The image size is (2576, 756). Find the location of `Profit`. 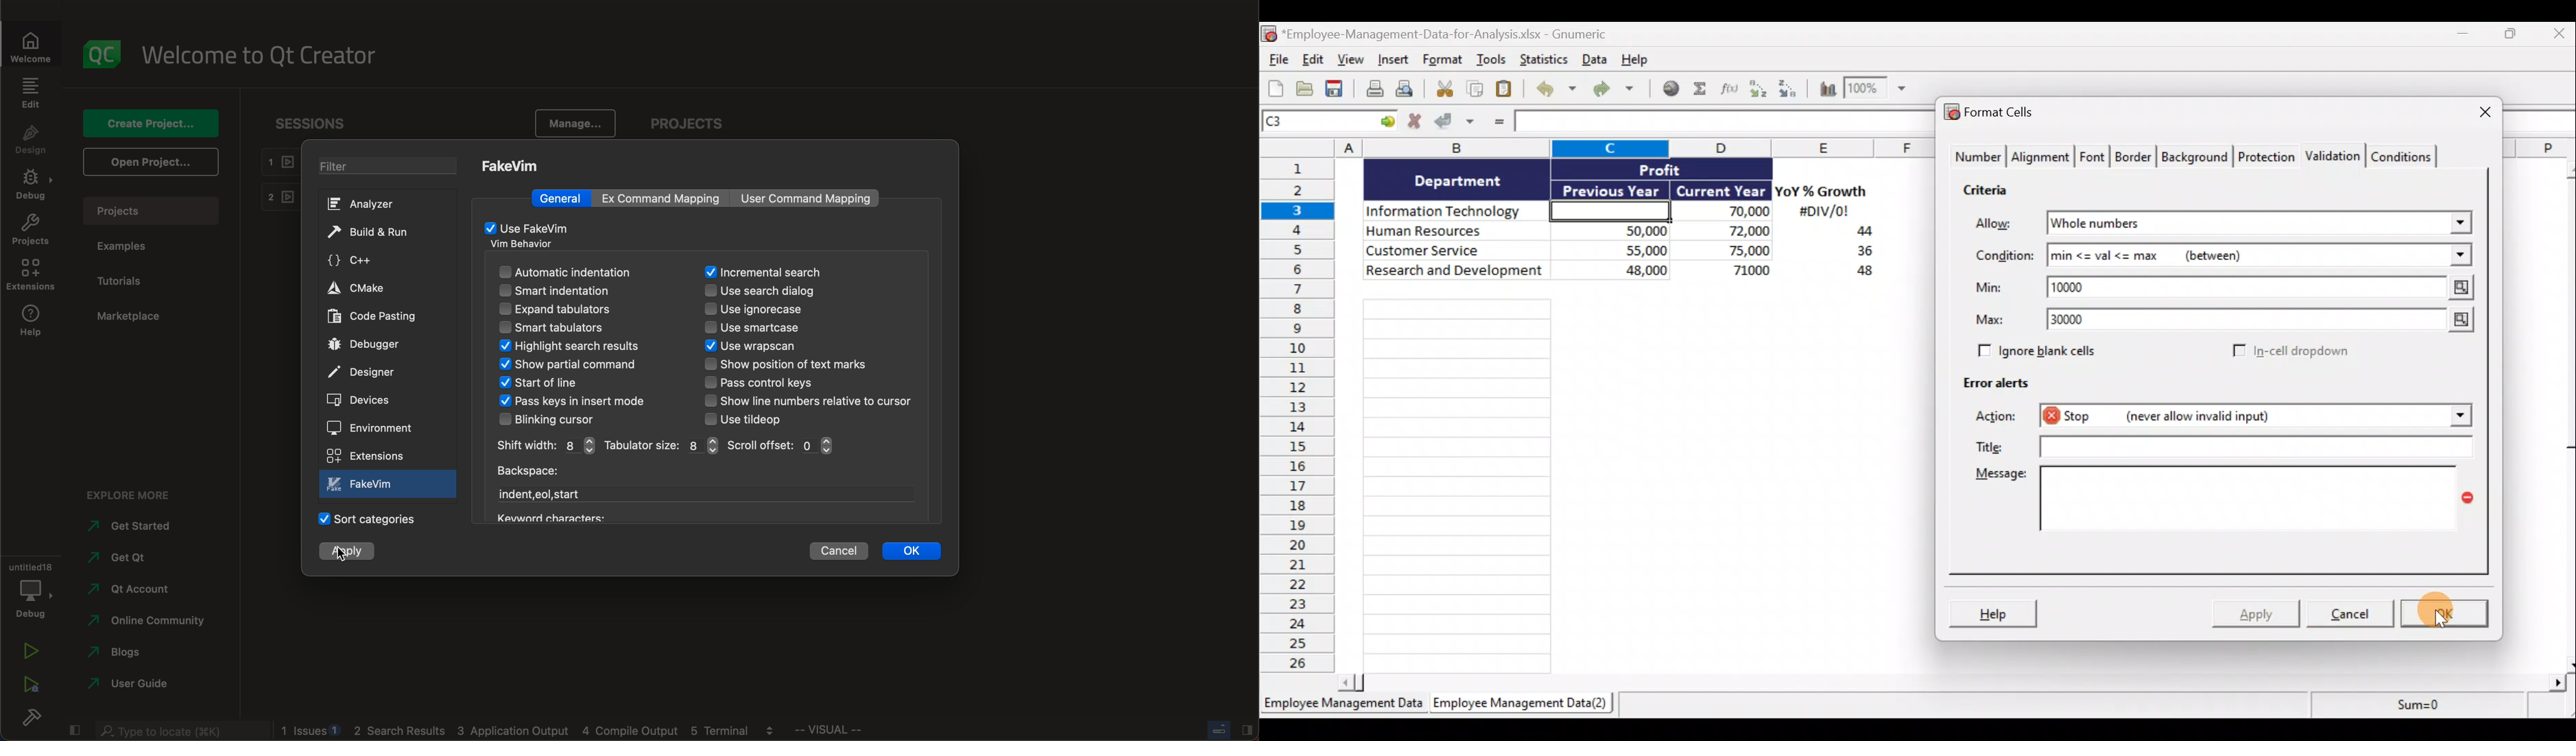

Profit is located at coordinates (1682, 169).